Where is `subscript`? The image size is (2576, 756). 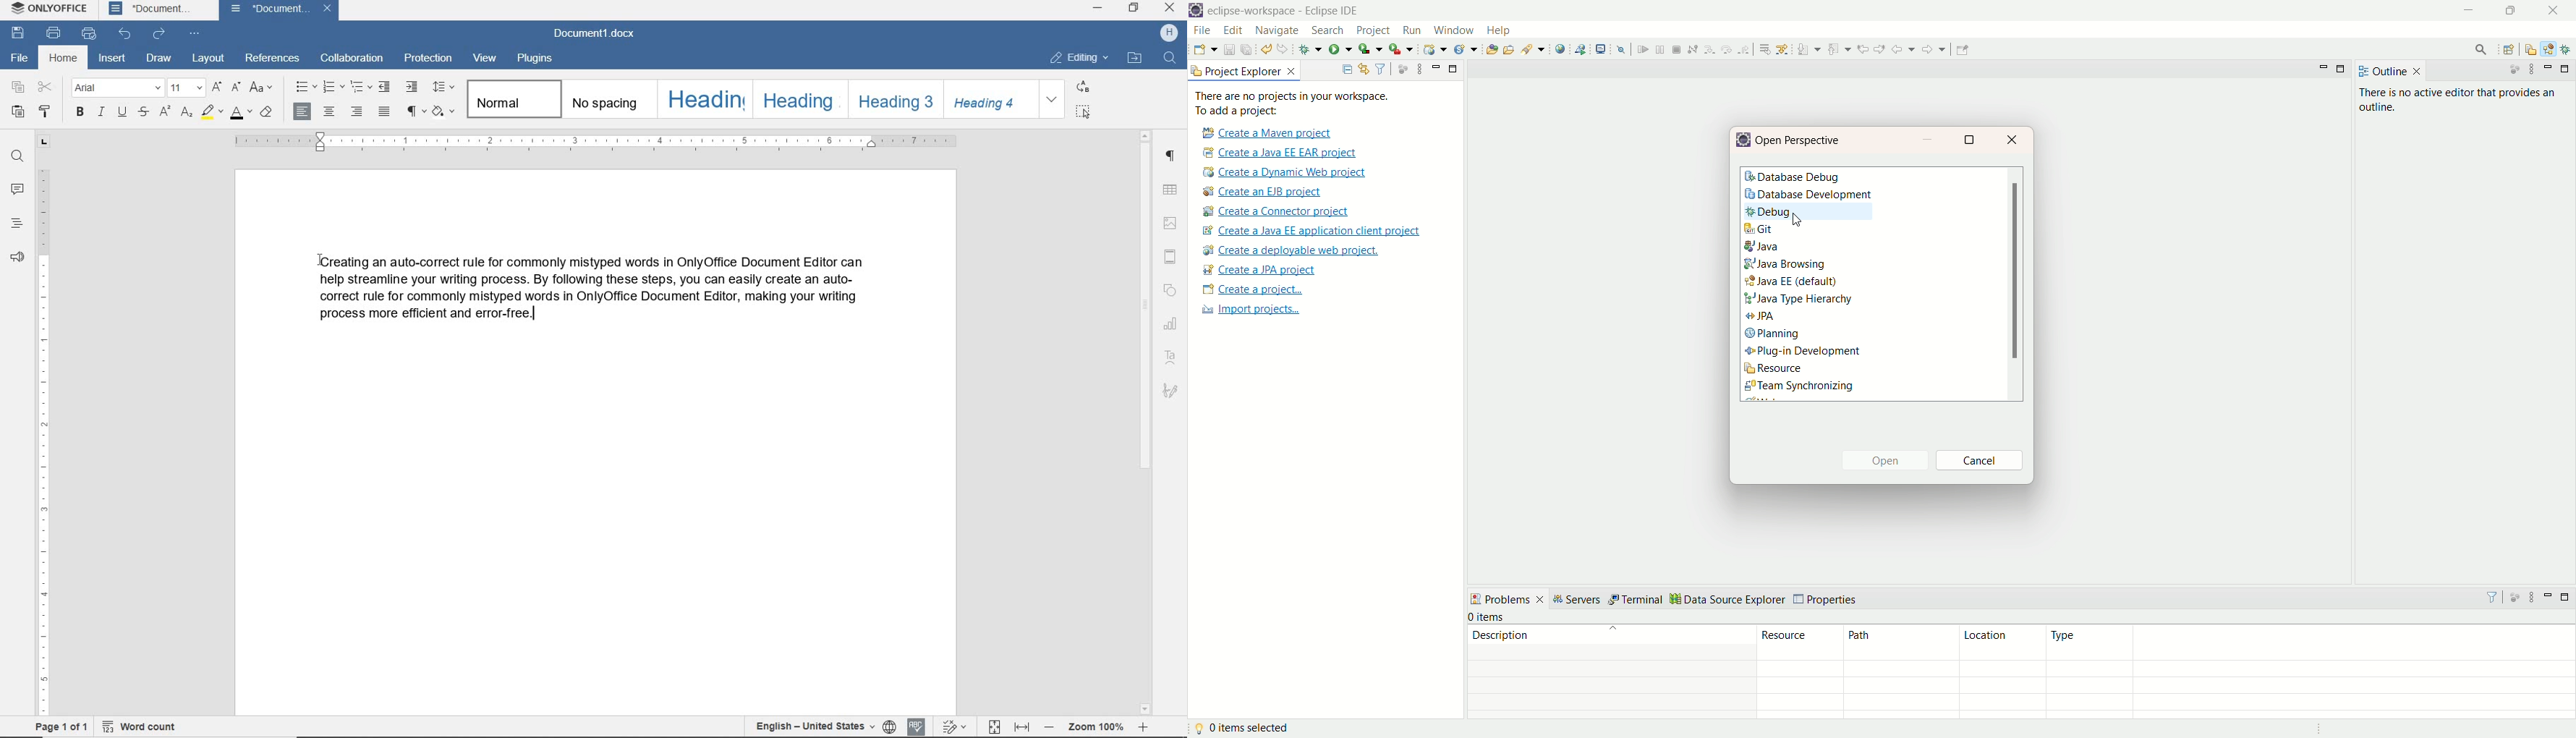
subscript is located at coordinates (187, 111).